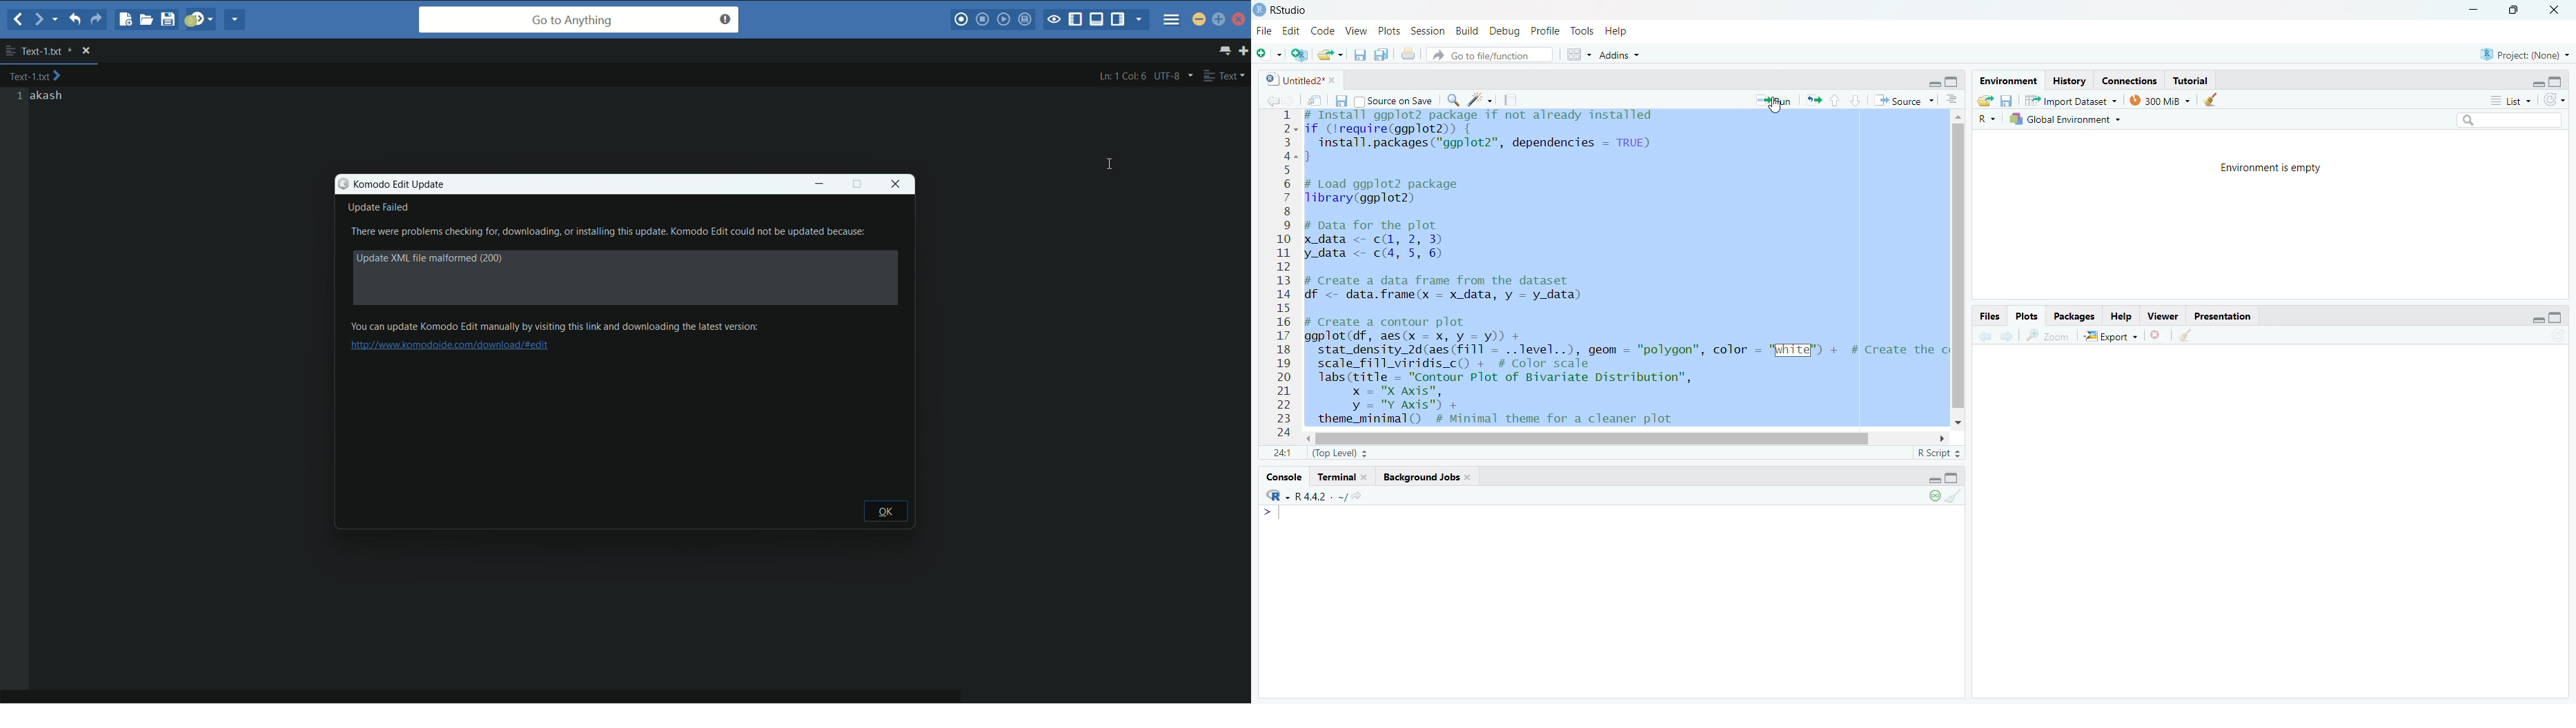 The height and width of the screenshot is (728, 2576). Describe the element at coordinates (1281, 10) in the screenshot. I see ` Rstudio` at that location.